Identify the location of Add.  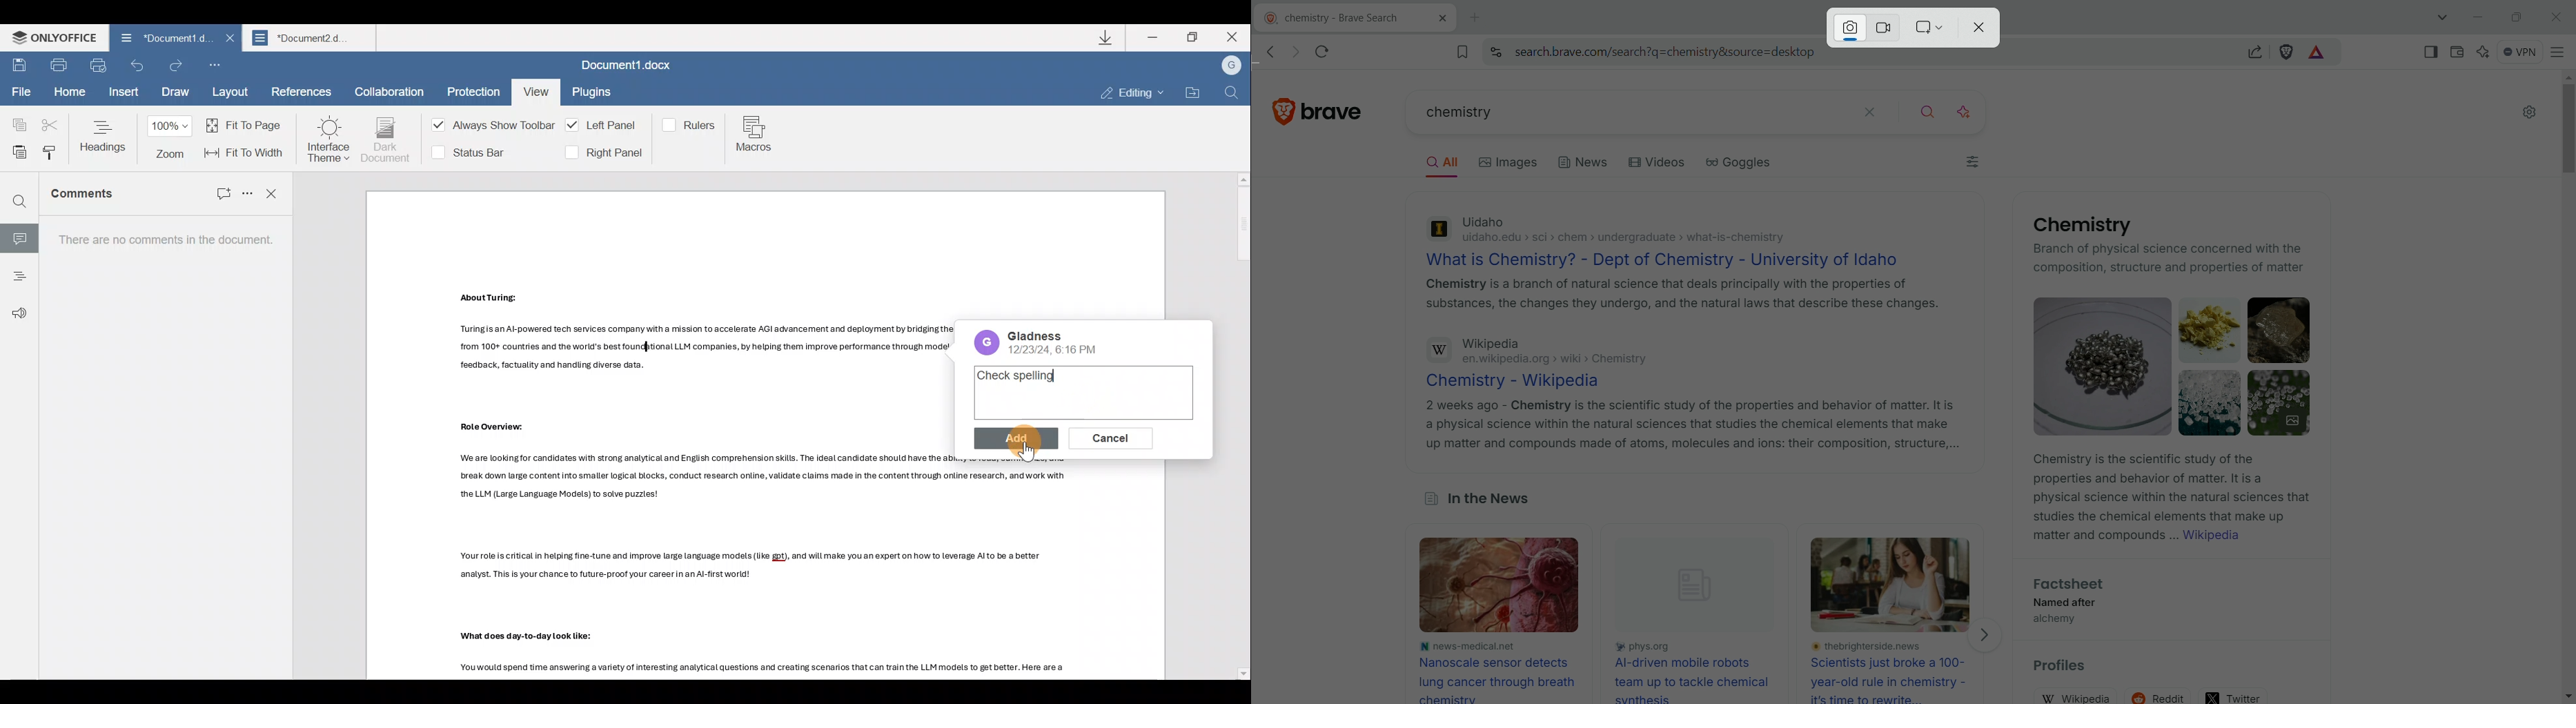
(1012, 437).